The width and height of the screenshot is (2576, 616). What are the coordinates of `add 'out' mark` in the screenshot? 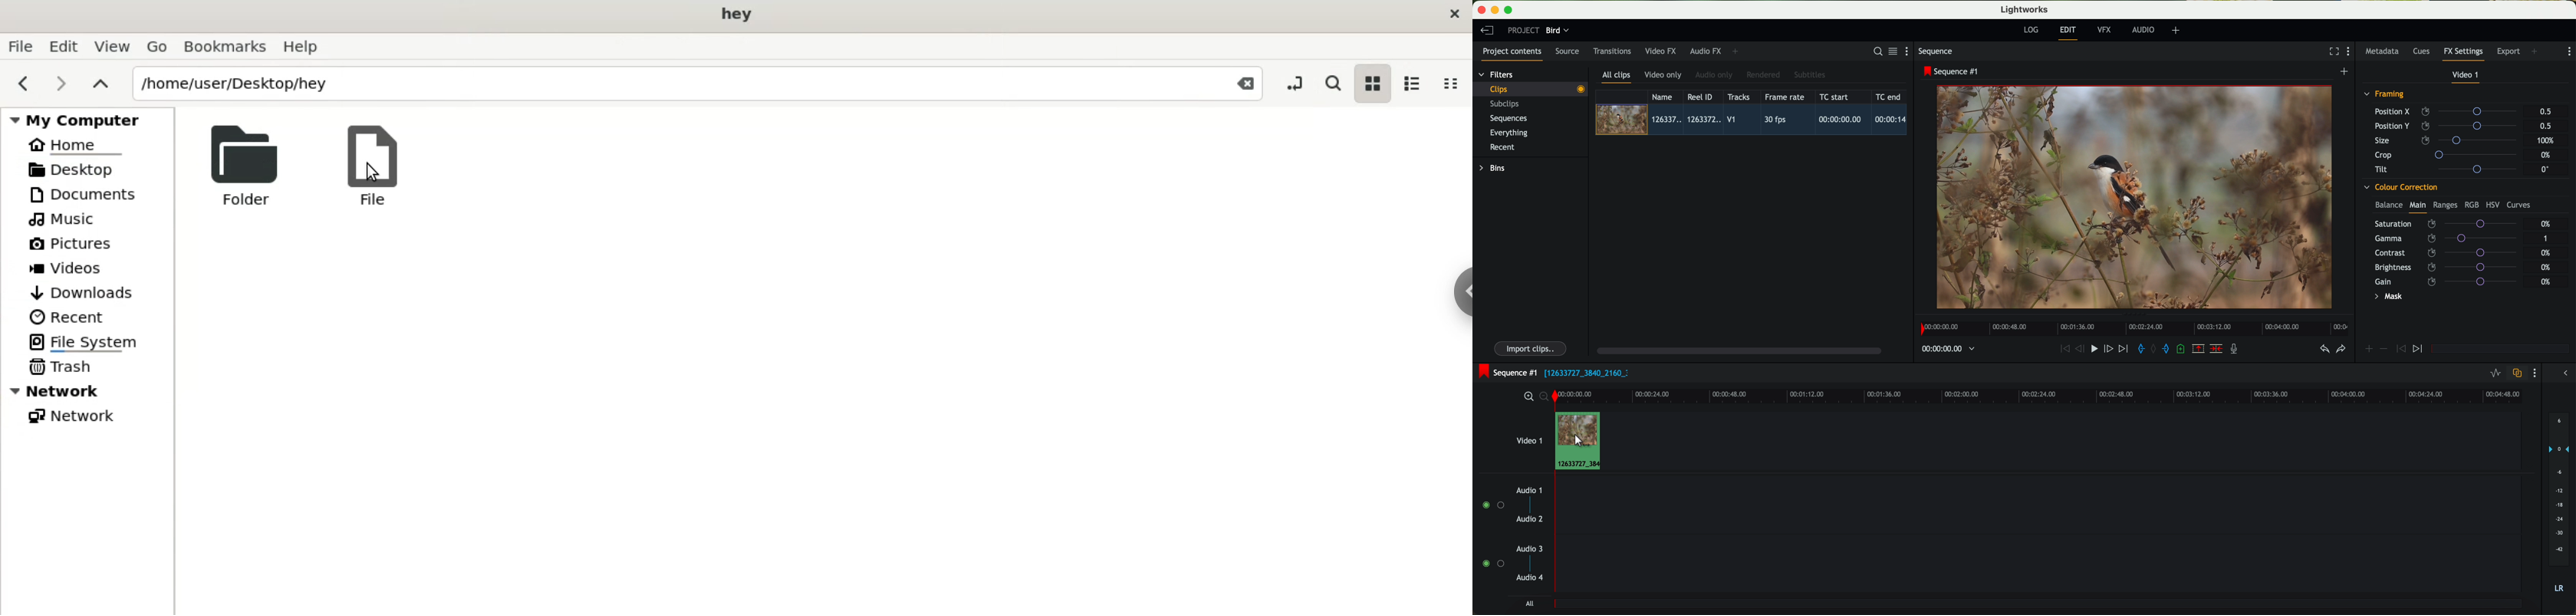 It's located at (2170, 348).